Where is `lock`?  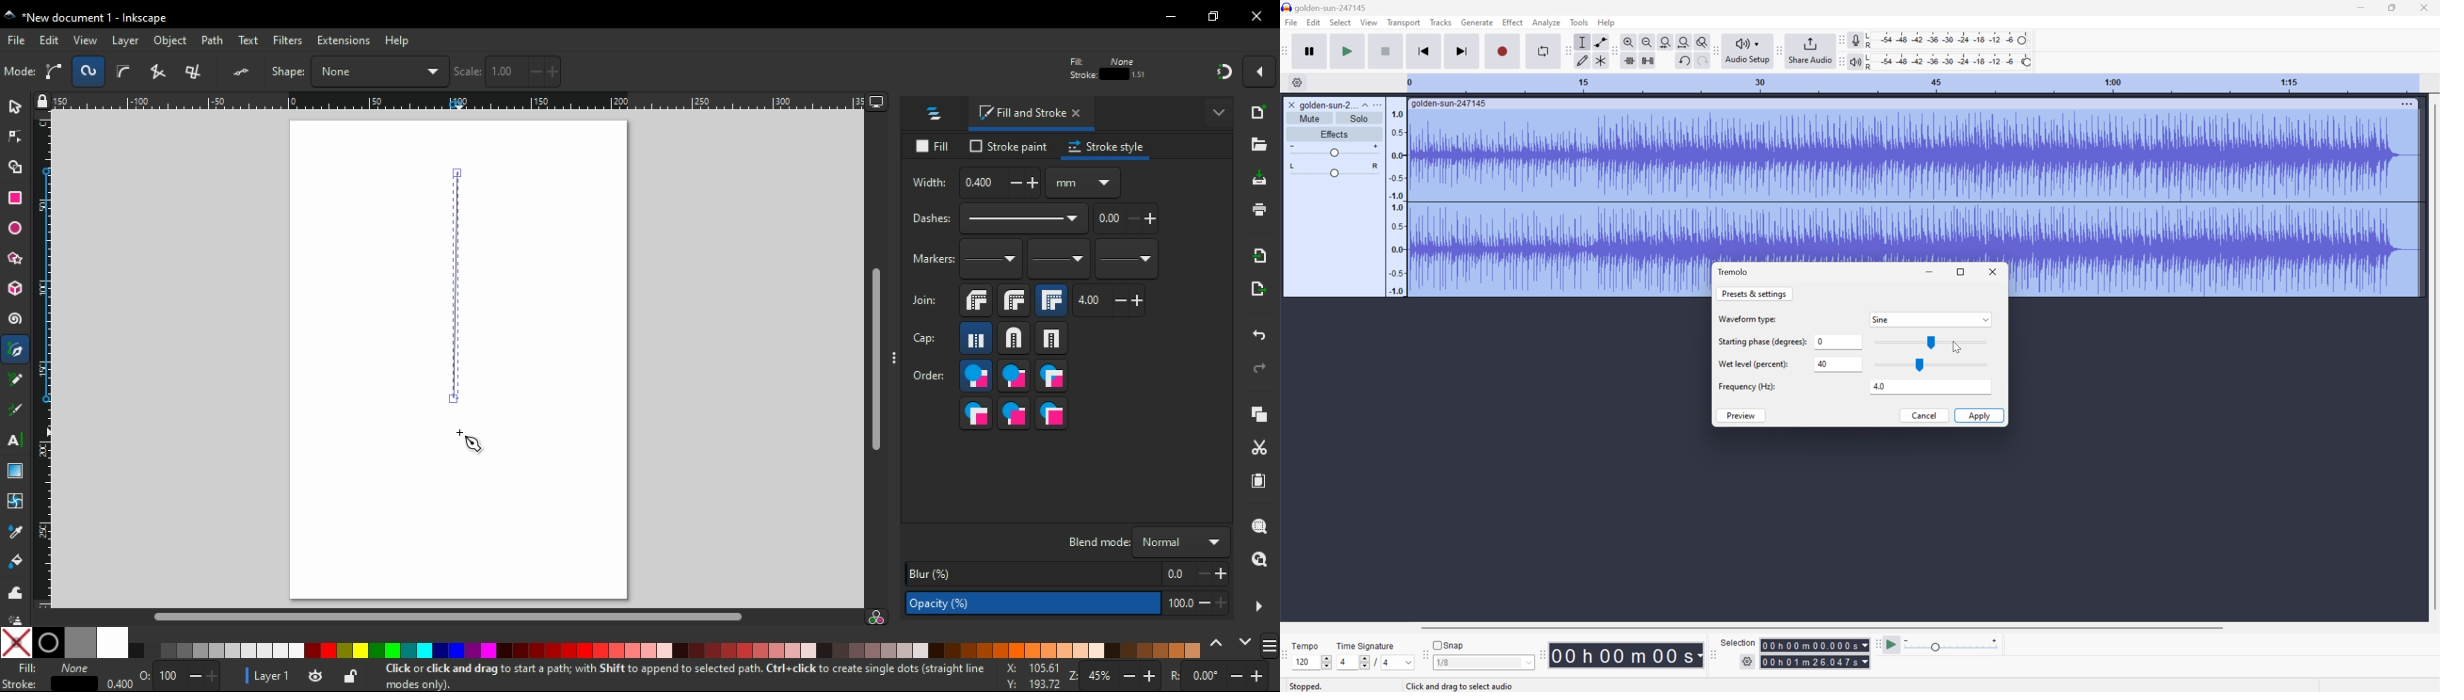 lock is located at coordinates (844, 72).